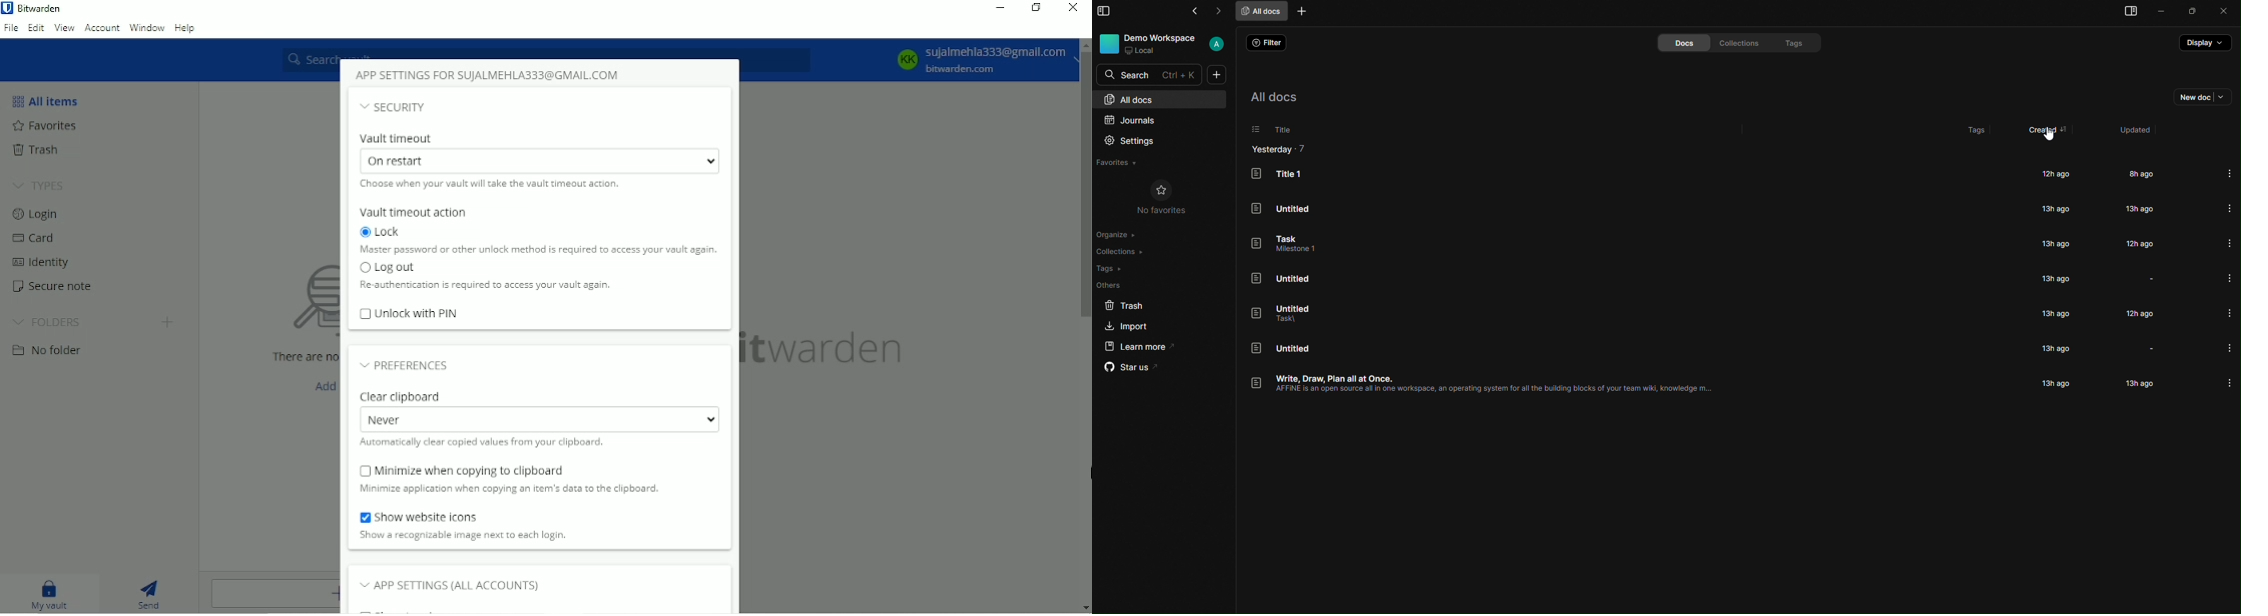  Describe the element at coordinates (1486, 383) in the screenshot. I see `Write, Draw, Plan all at Once. AFFINE is an open source all in one workspace, an operating system for all the building blocks of your team wiki, knowledge.` at that location.